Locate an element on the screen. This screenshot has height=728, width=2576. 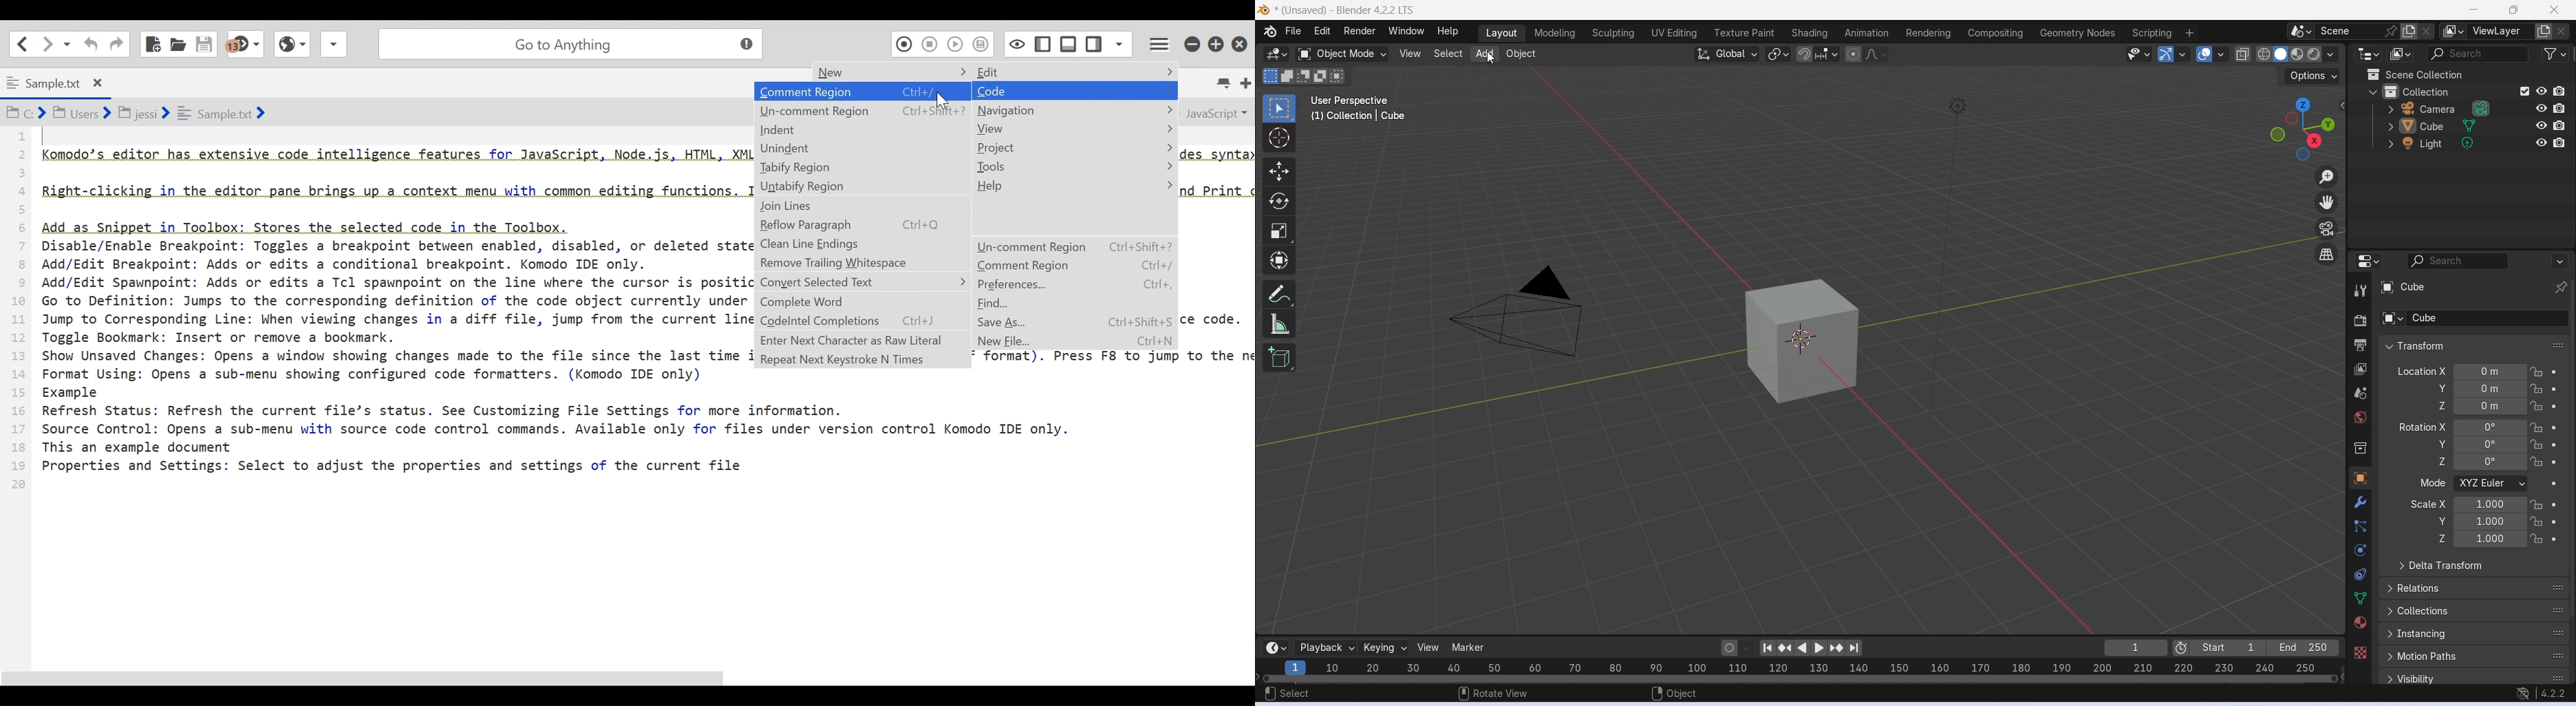
z is located at coordinates (2432, 461).